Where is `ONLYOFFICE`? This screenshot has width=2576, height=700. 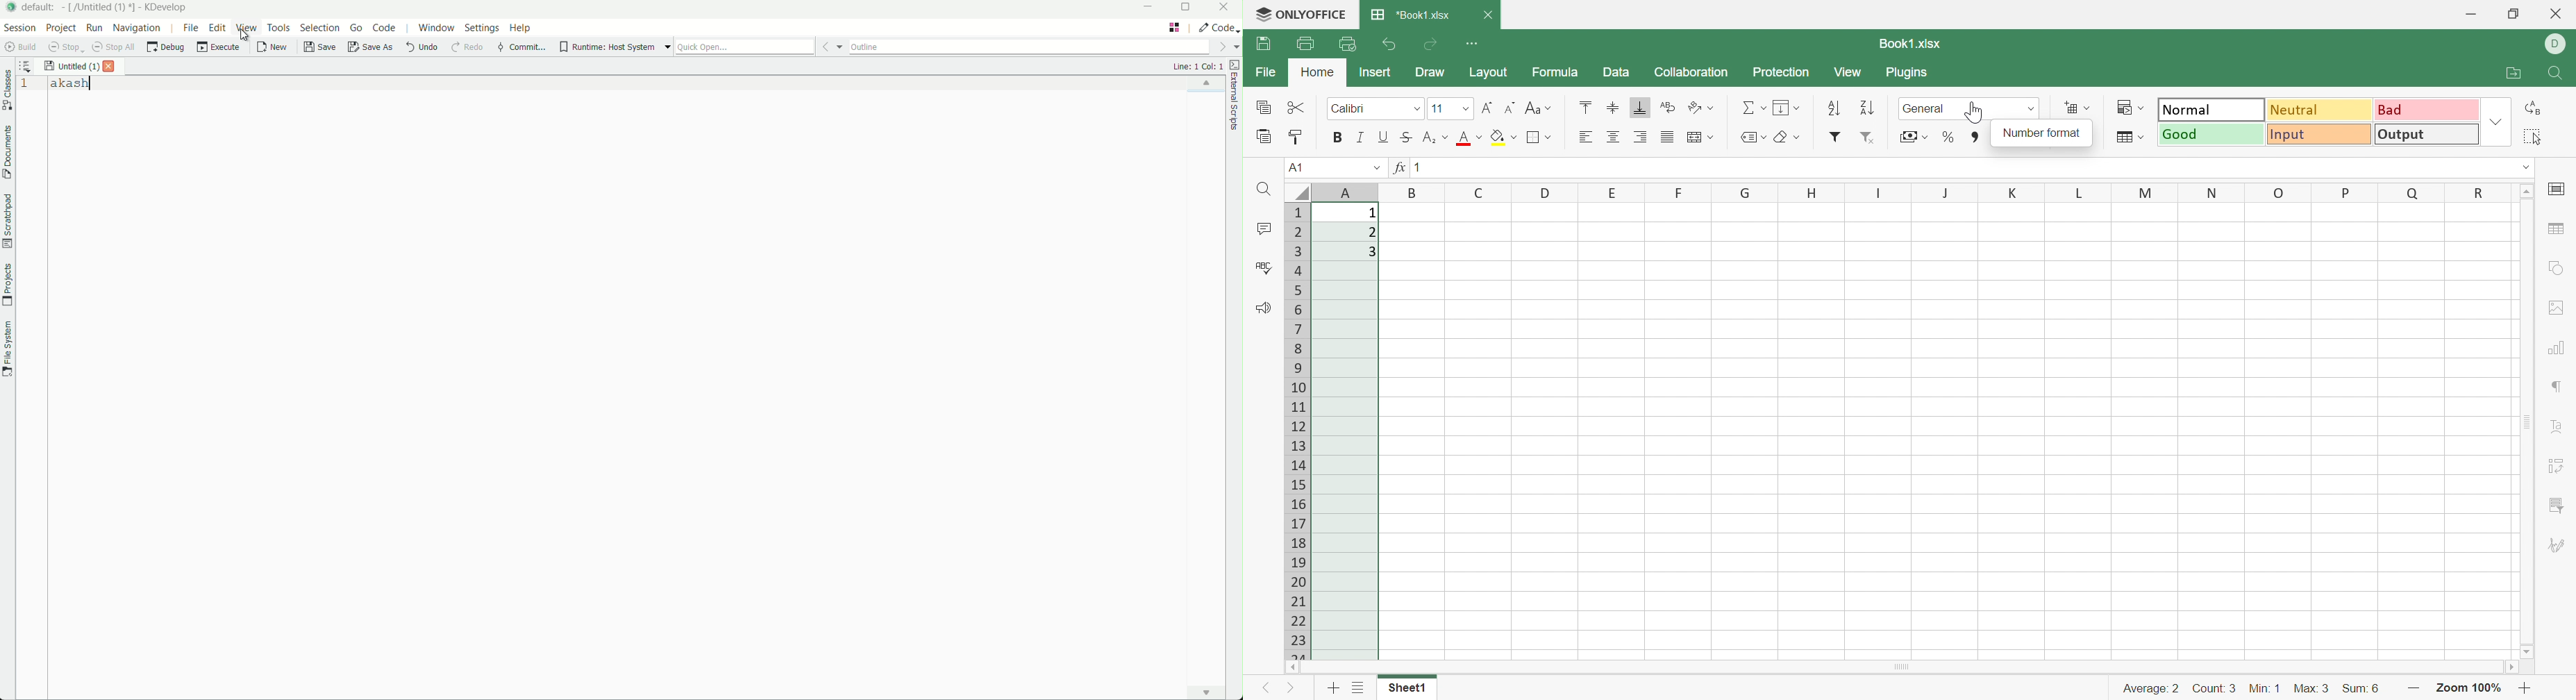
ONLYOFFICE is located at coordinates (1314, 12).